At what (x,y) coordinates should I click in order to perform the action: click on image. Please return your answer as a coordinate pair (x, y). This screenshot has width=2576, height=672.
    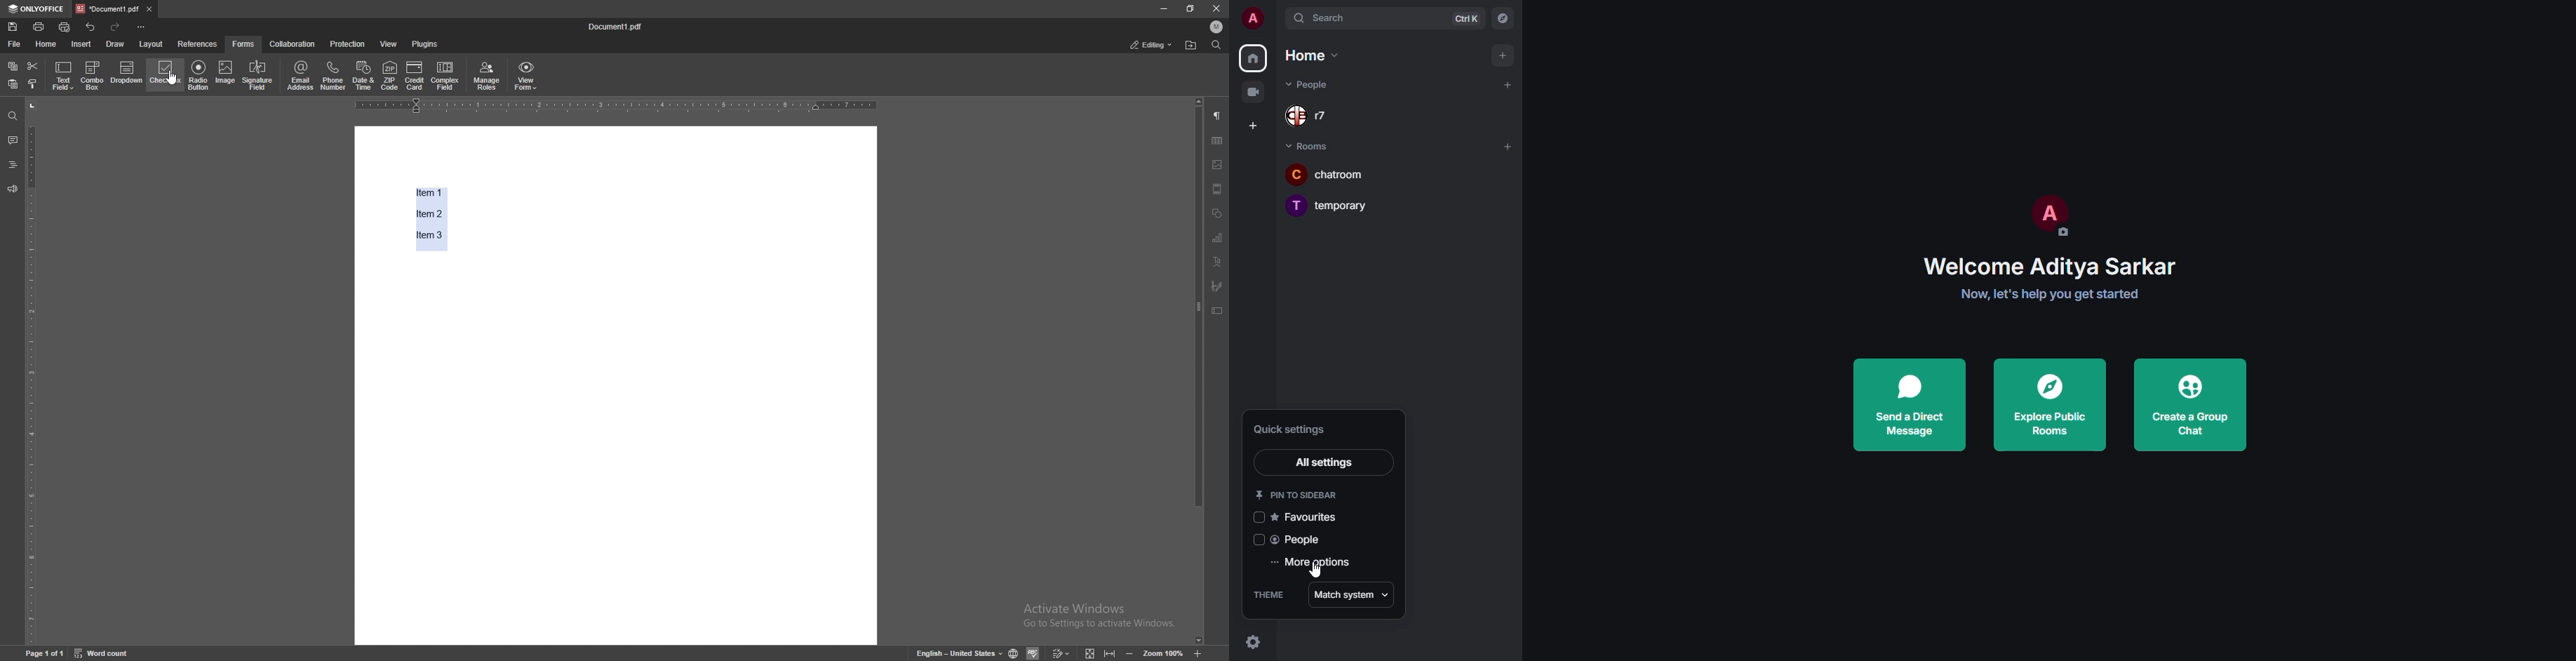
    Looking at the image, I should click on (1219, 165).